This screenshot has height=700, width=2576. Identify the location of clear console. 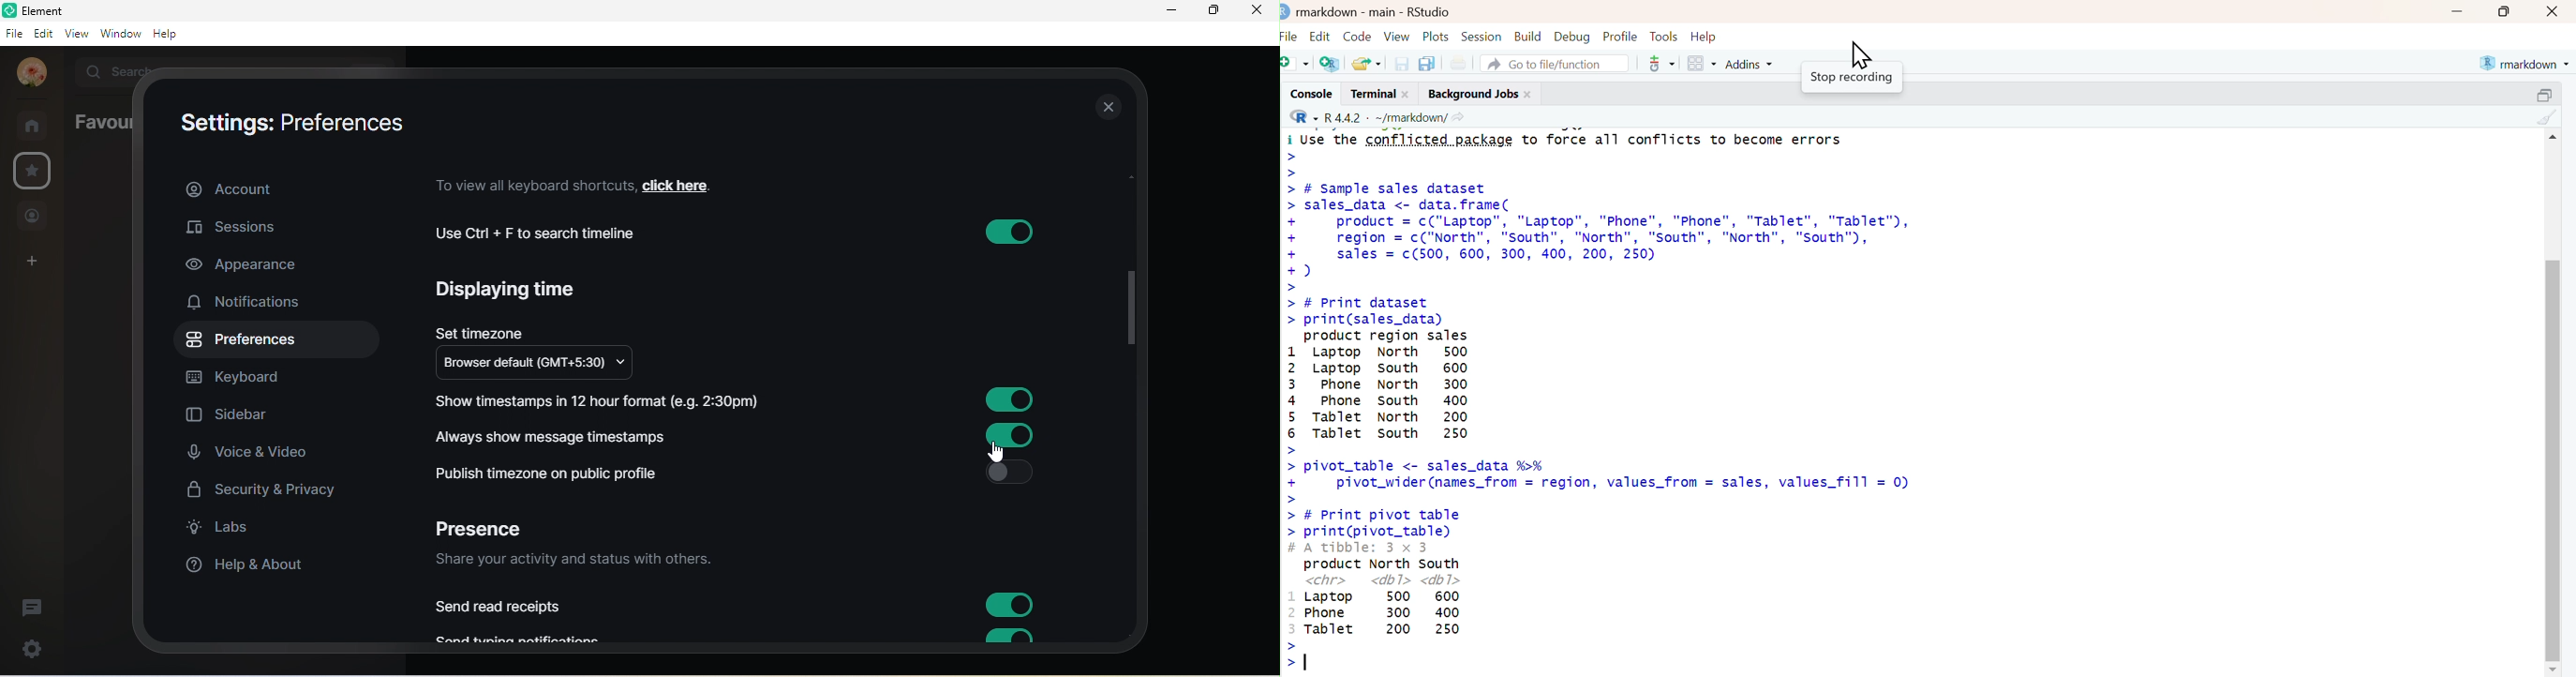
(2548, 116).